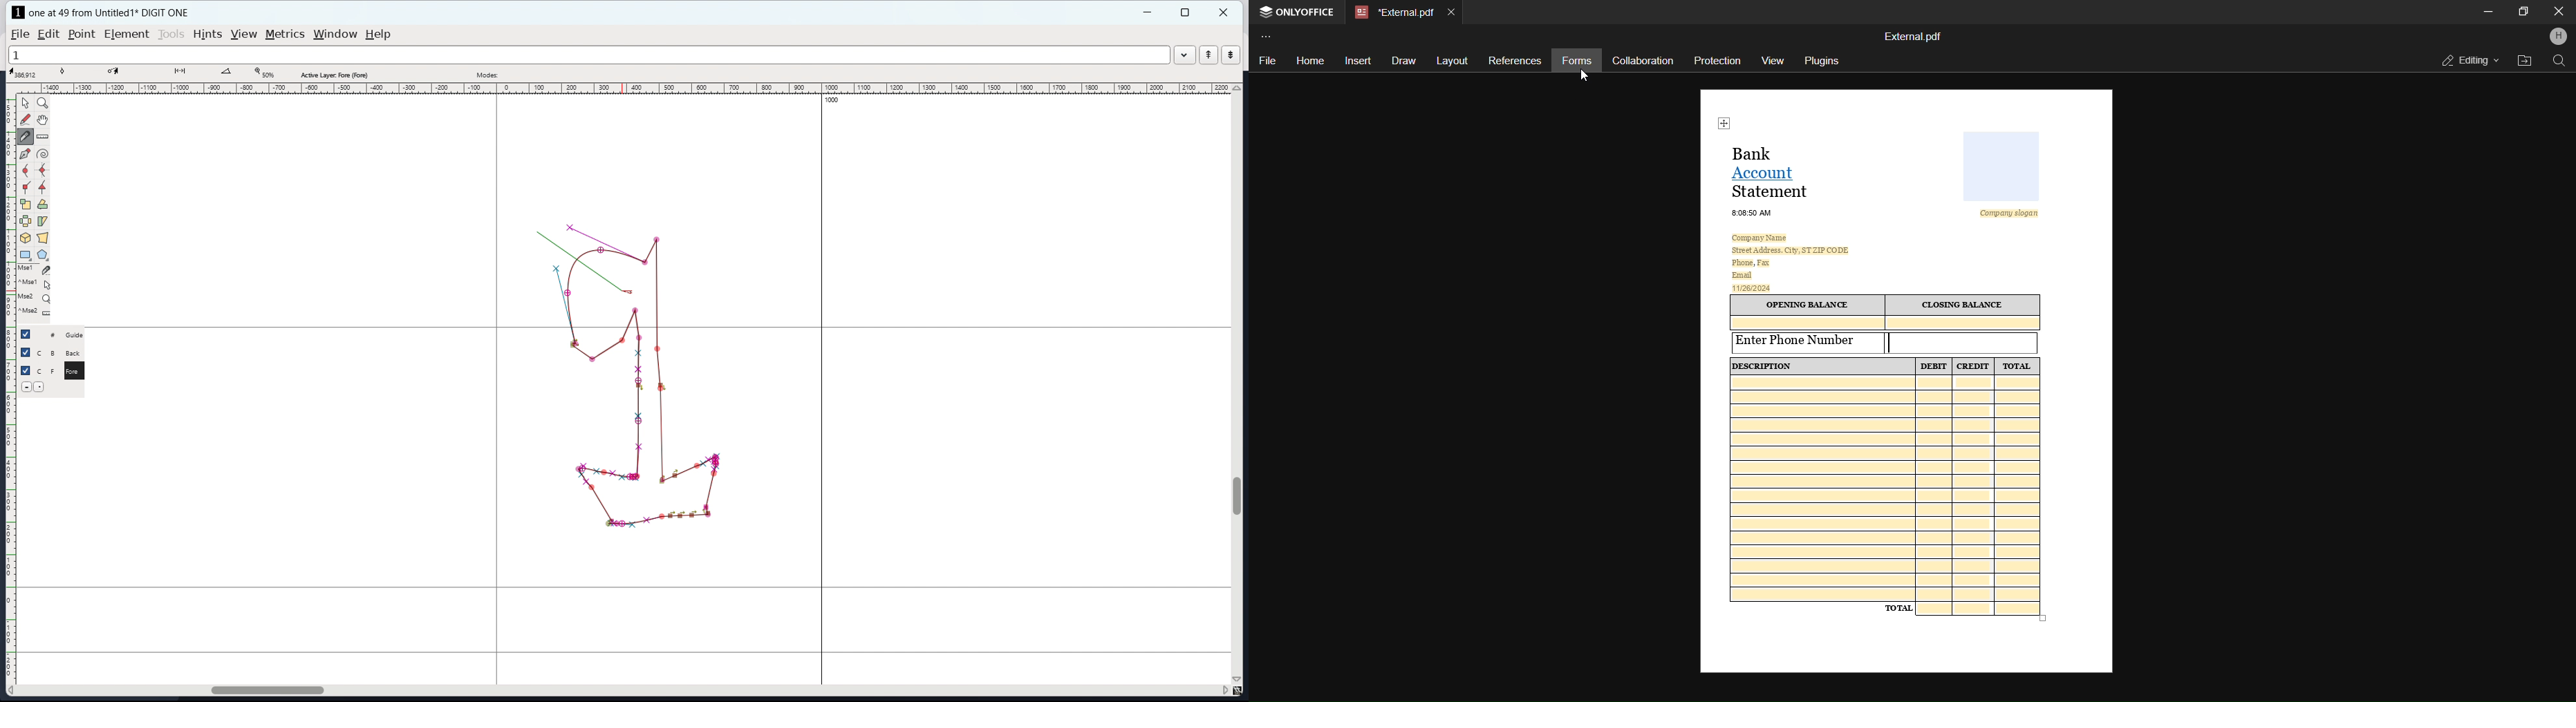 Image resolution: width=2576 pixels, height=728 pixels. I want to click on change whether spiro is active or not, so click(42, 154).